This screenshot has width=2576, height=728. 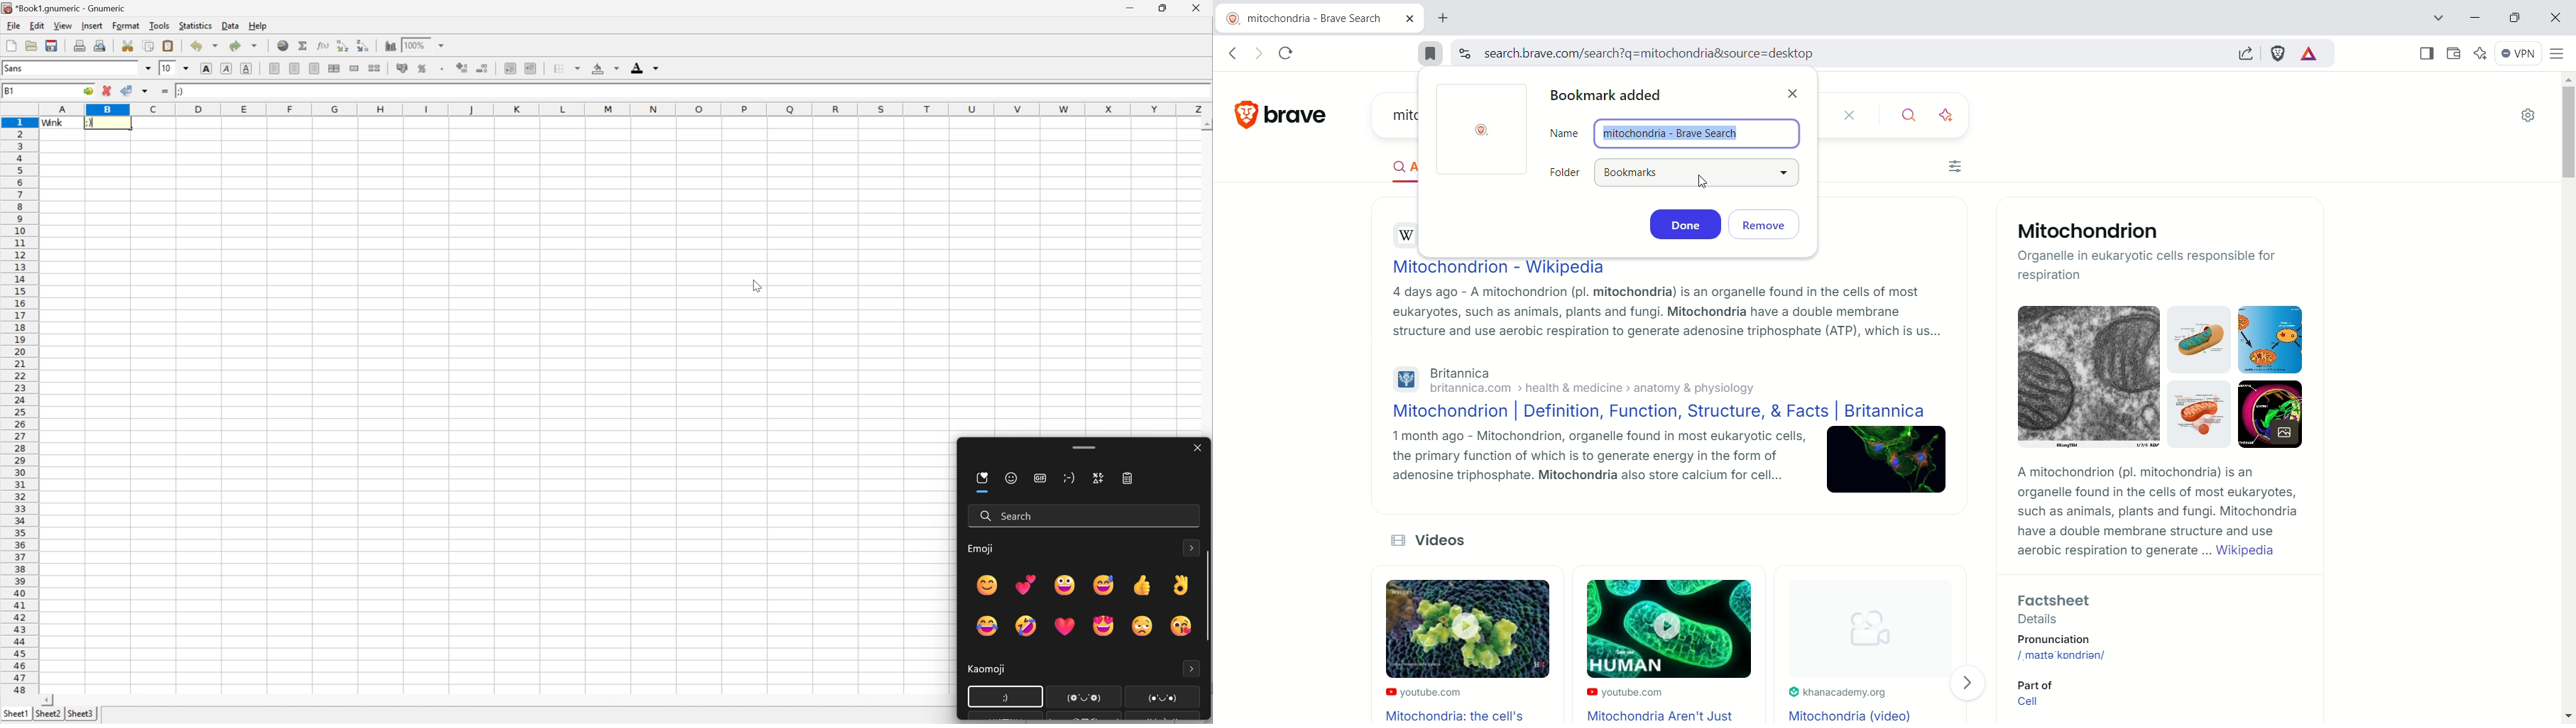 I want to click on insert hyperlink, so click(x=283, y=46).